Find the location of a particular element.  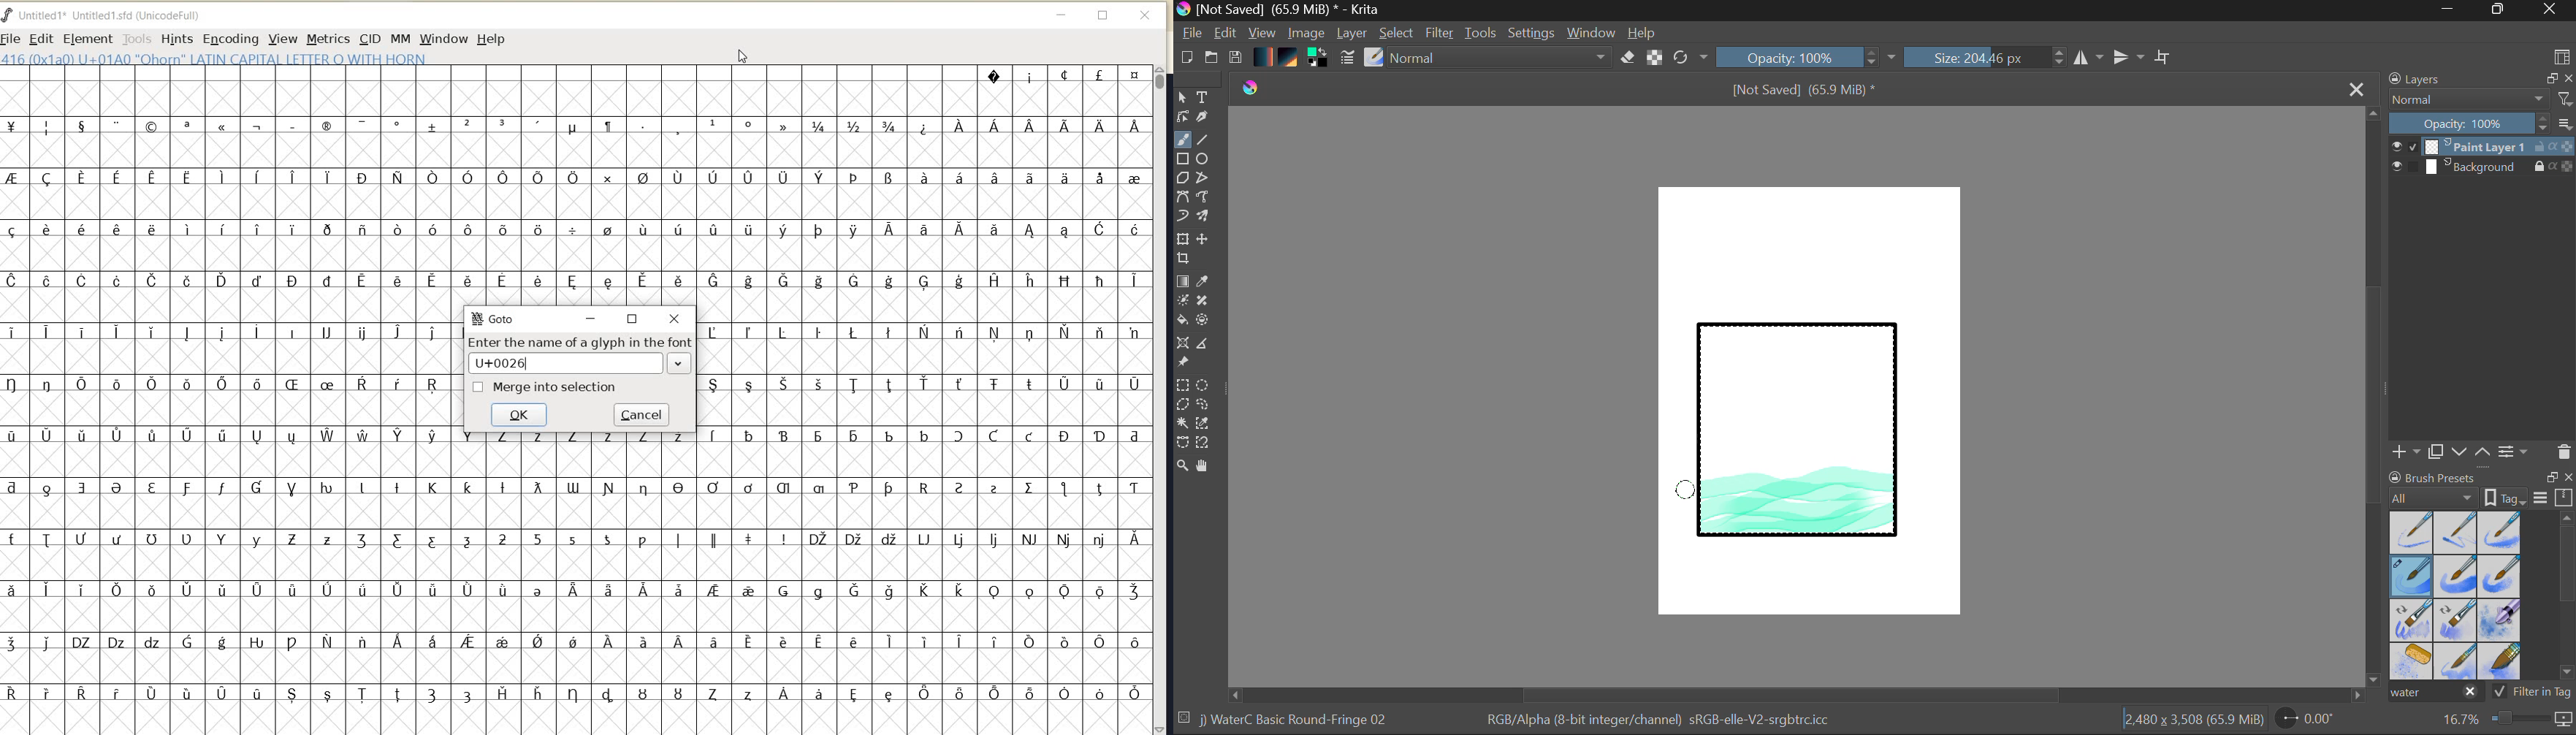

View is located at coordinates (1262, 33).